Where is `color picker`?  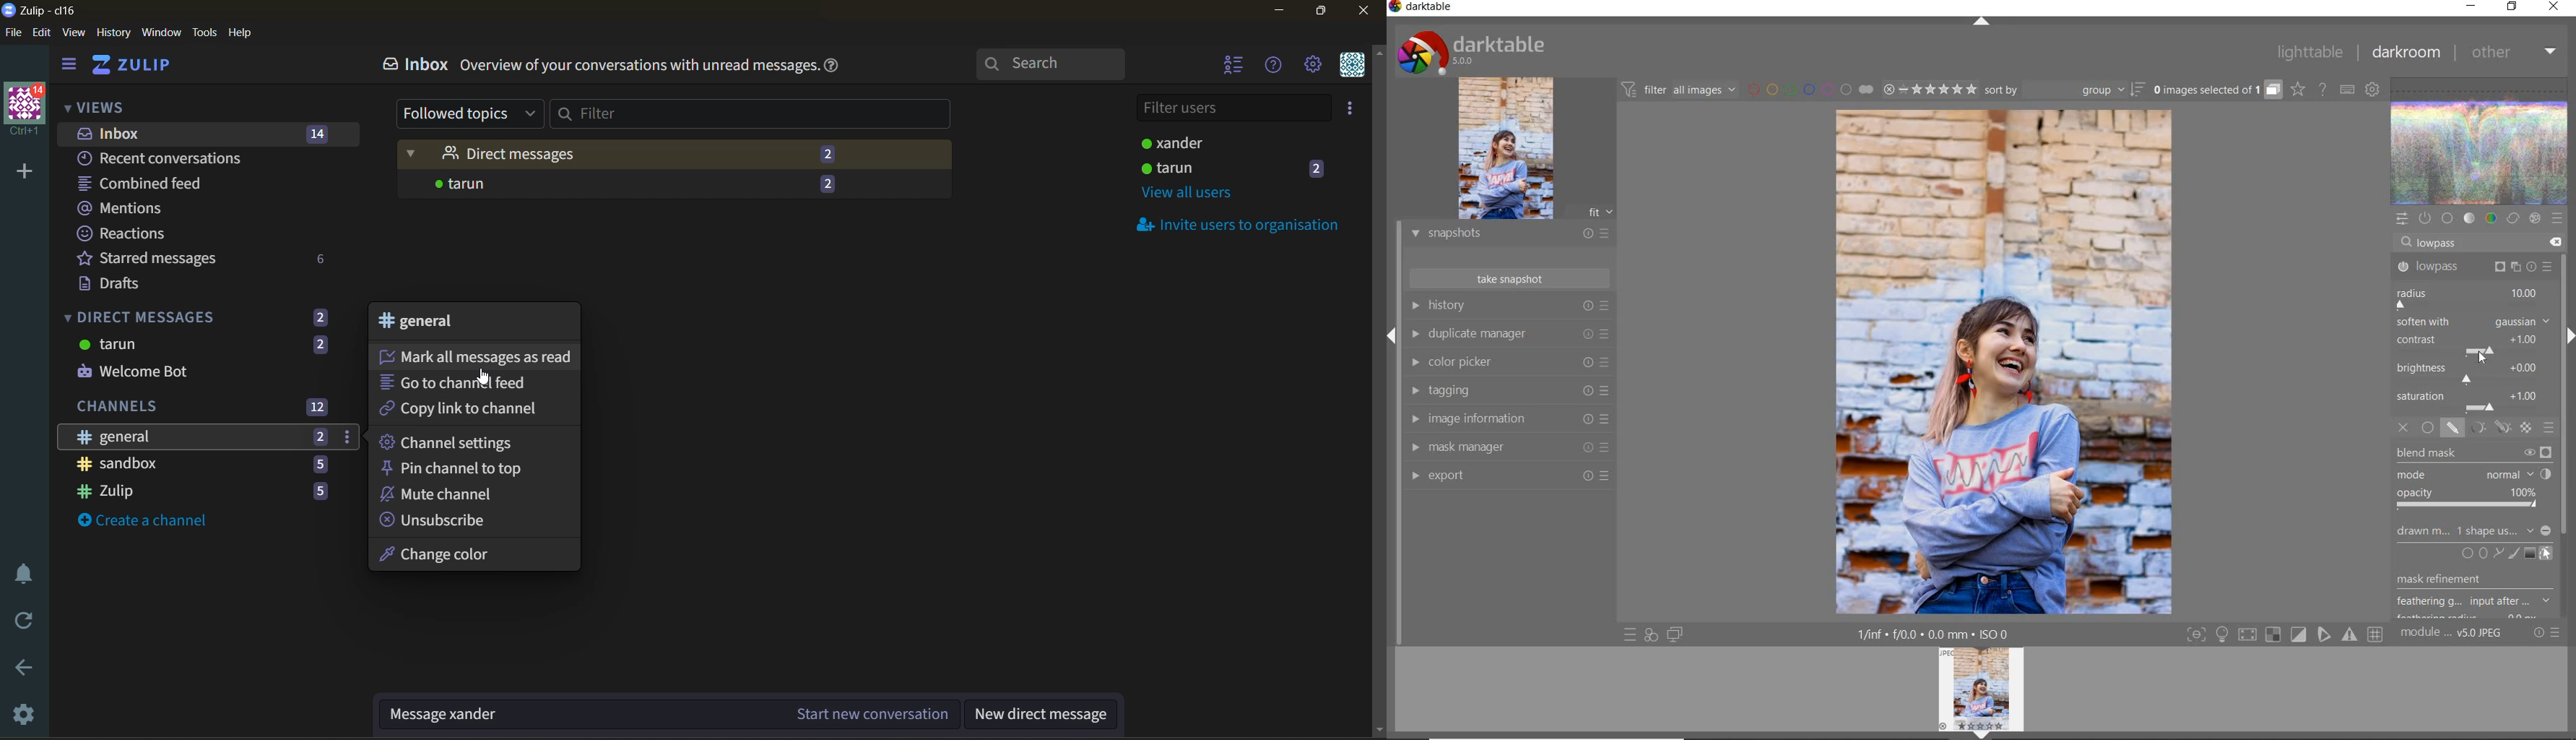 color picker is located at coordinates (1507, 364).